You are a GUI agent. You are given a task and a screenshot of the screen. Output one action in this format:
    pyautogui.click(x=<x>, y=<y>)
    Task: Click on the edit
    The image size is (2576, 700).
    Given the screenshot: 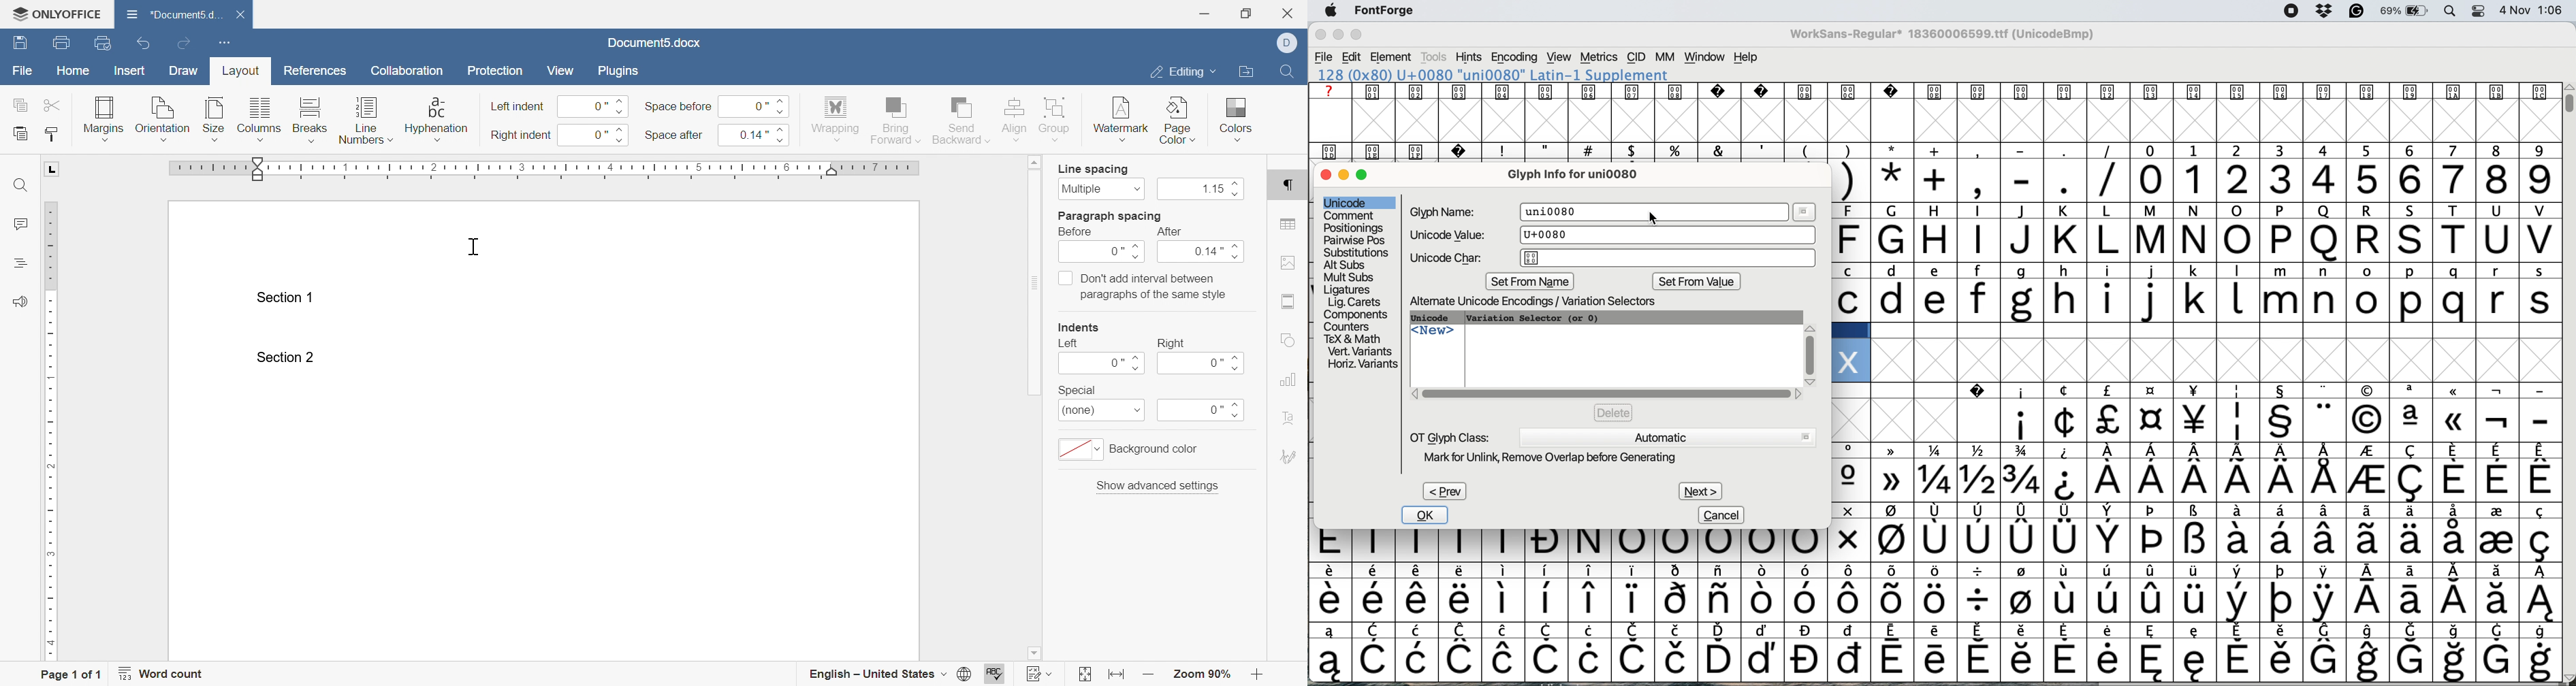 What is the action you would take?
    pyautogui.click(x=1352, y=56)
    